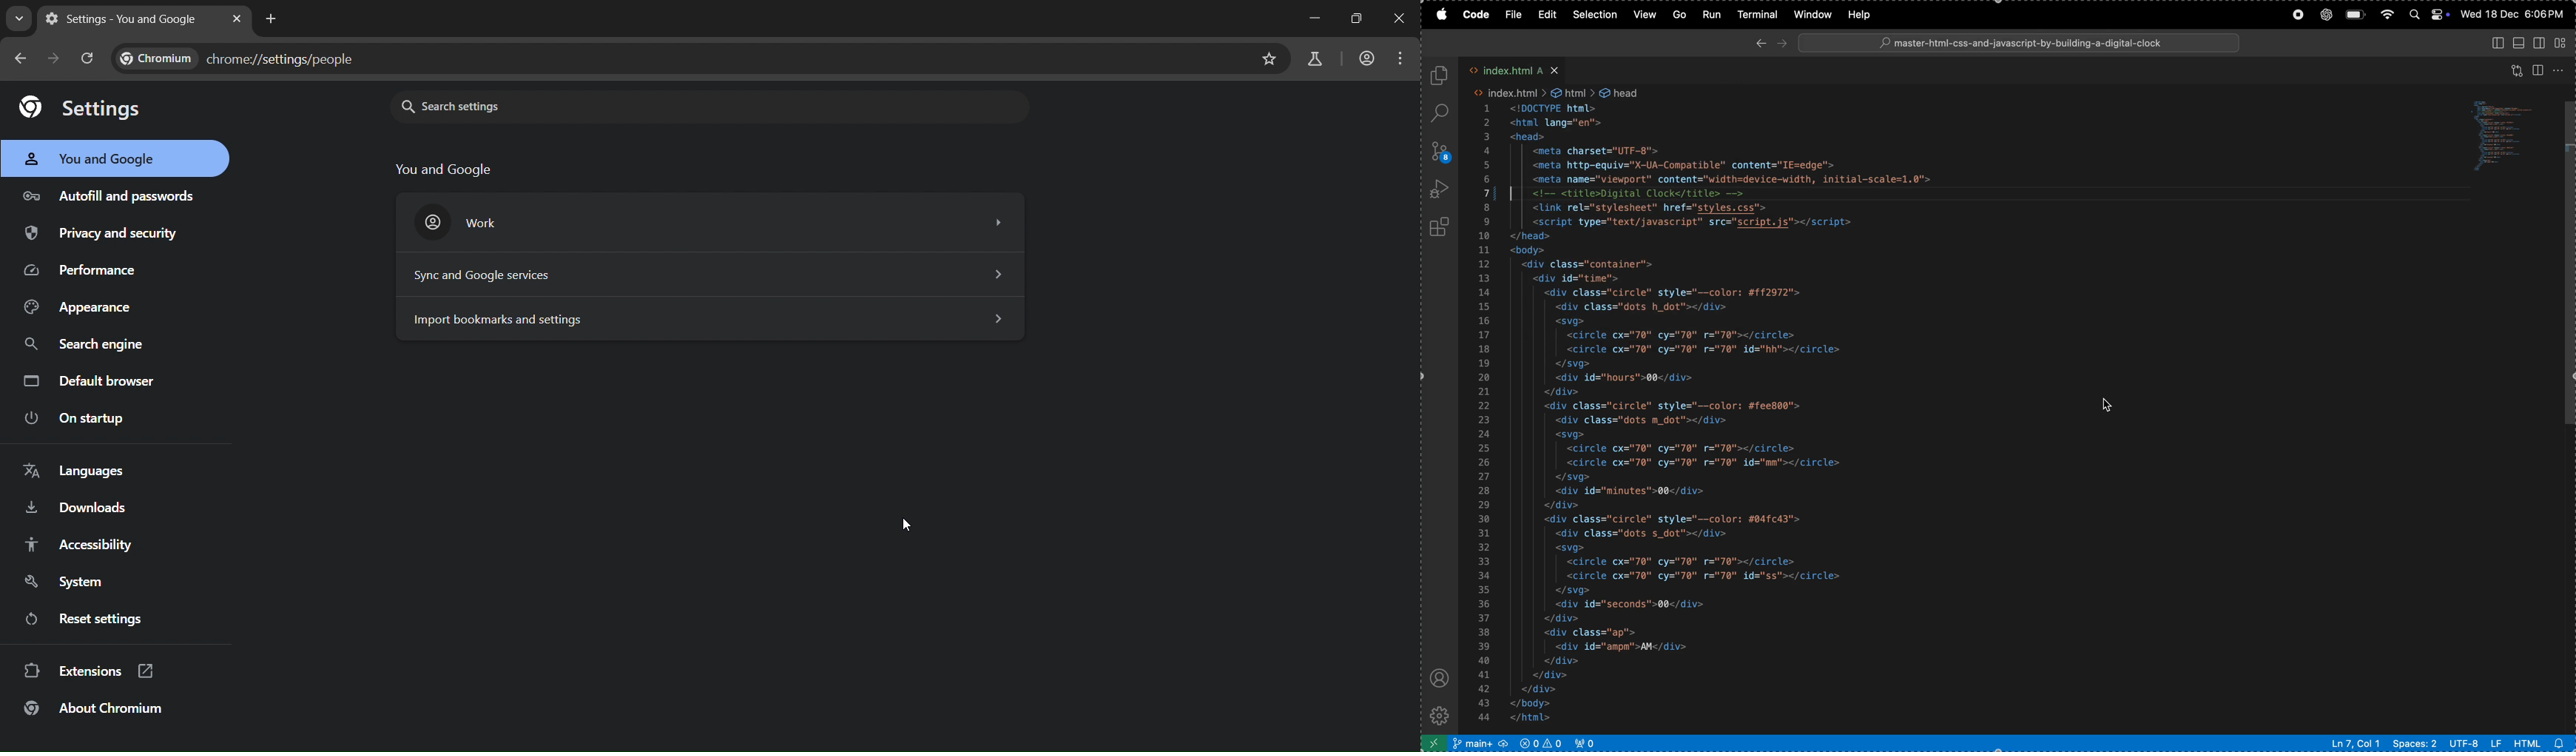  Describe the element at coordinates (95, 380) in the screenshot. I see `default browser` at that location.